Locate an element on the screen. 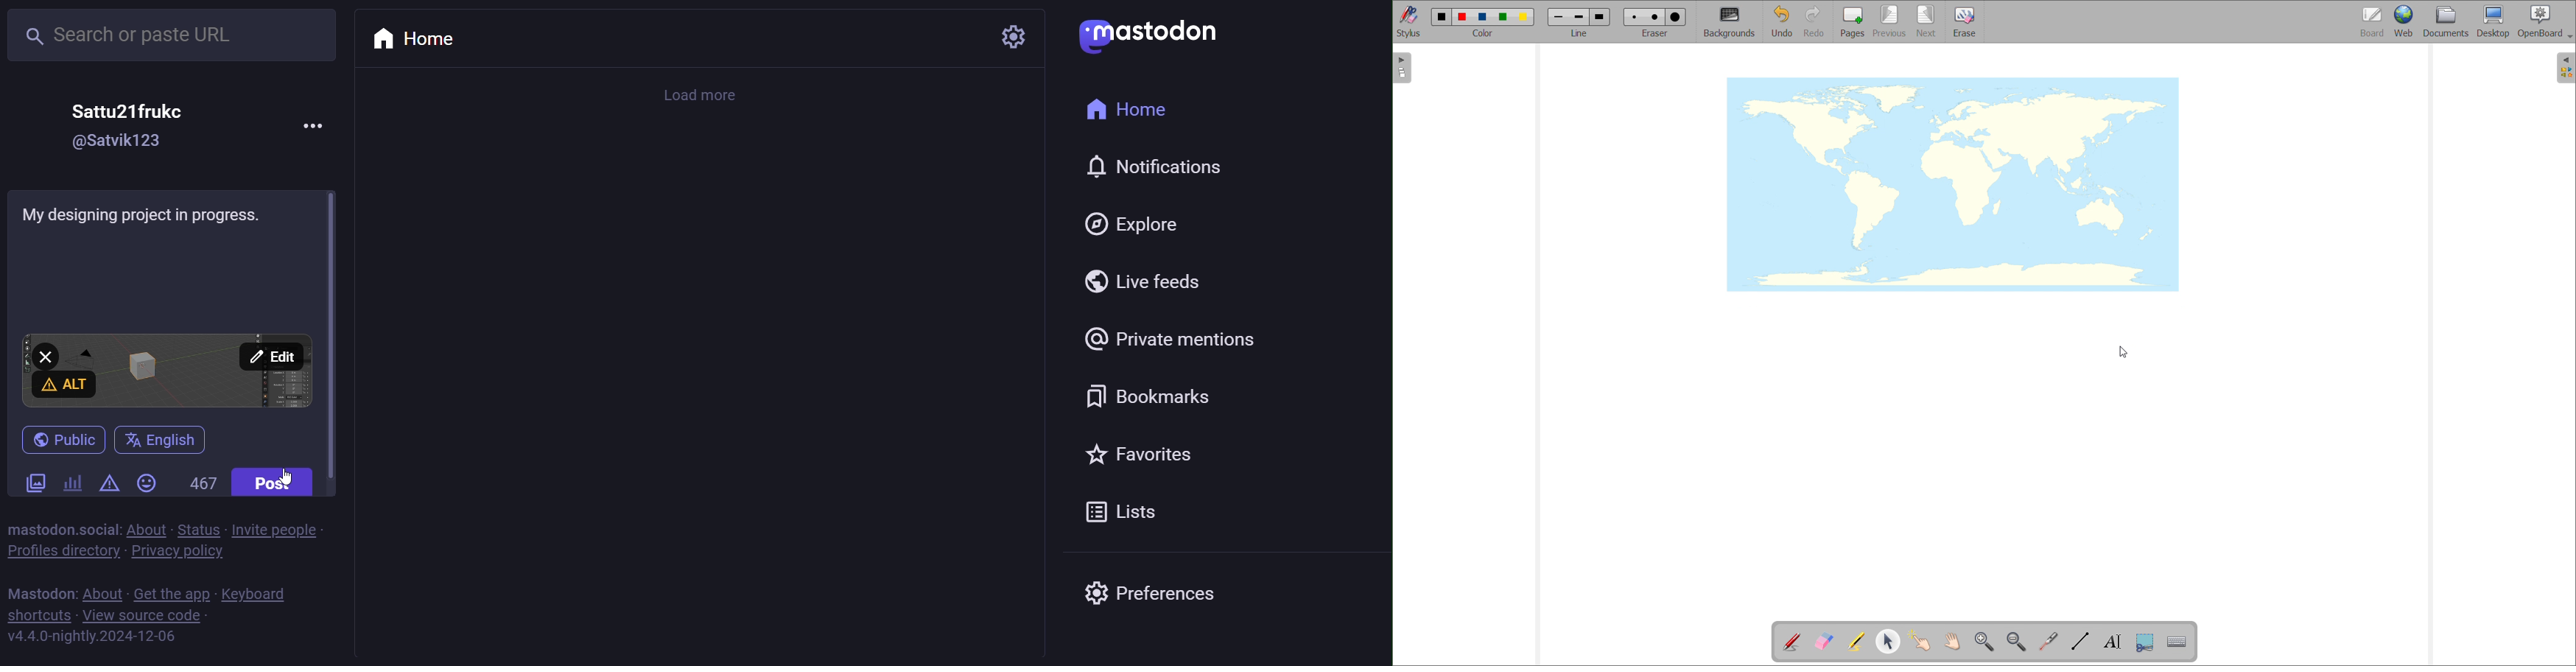  scroll bar is located at coordinates (334, 340).